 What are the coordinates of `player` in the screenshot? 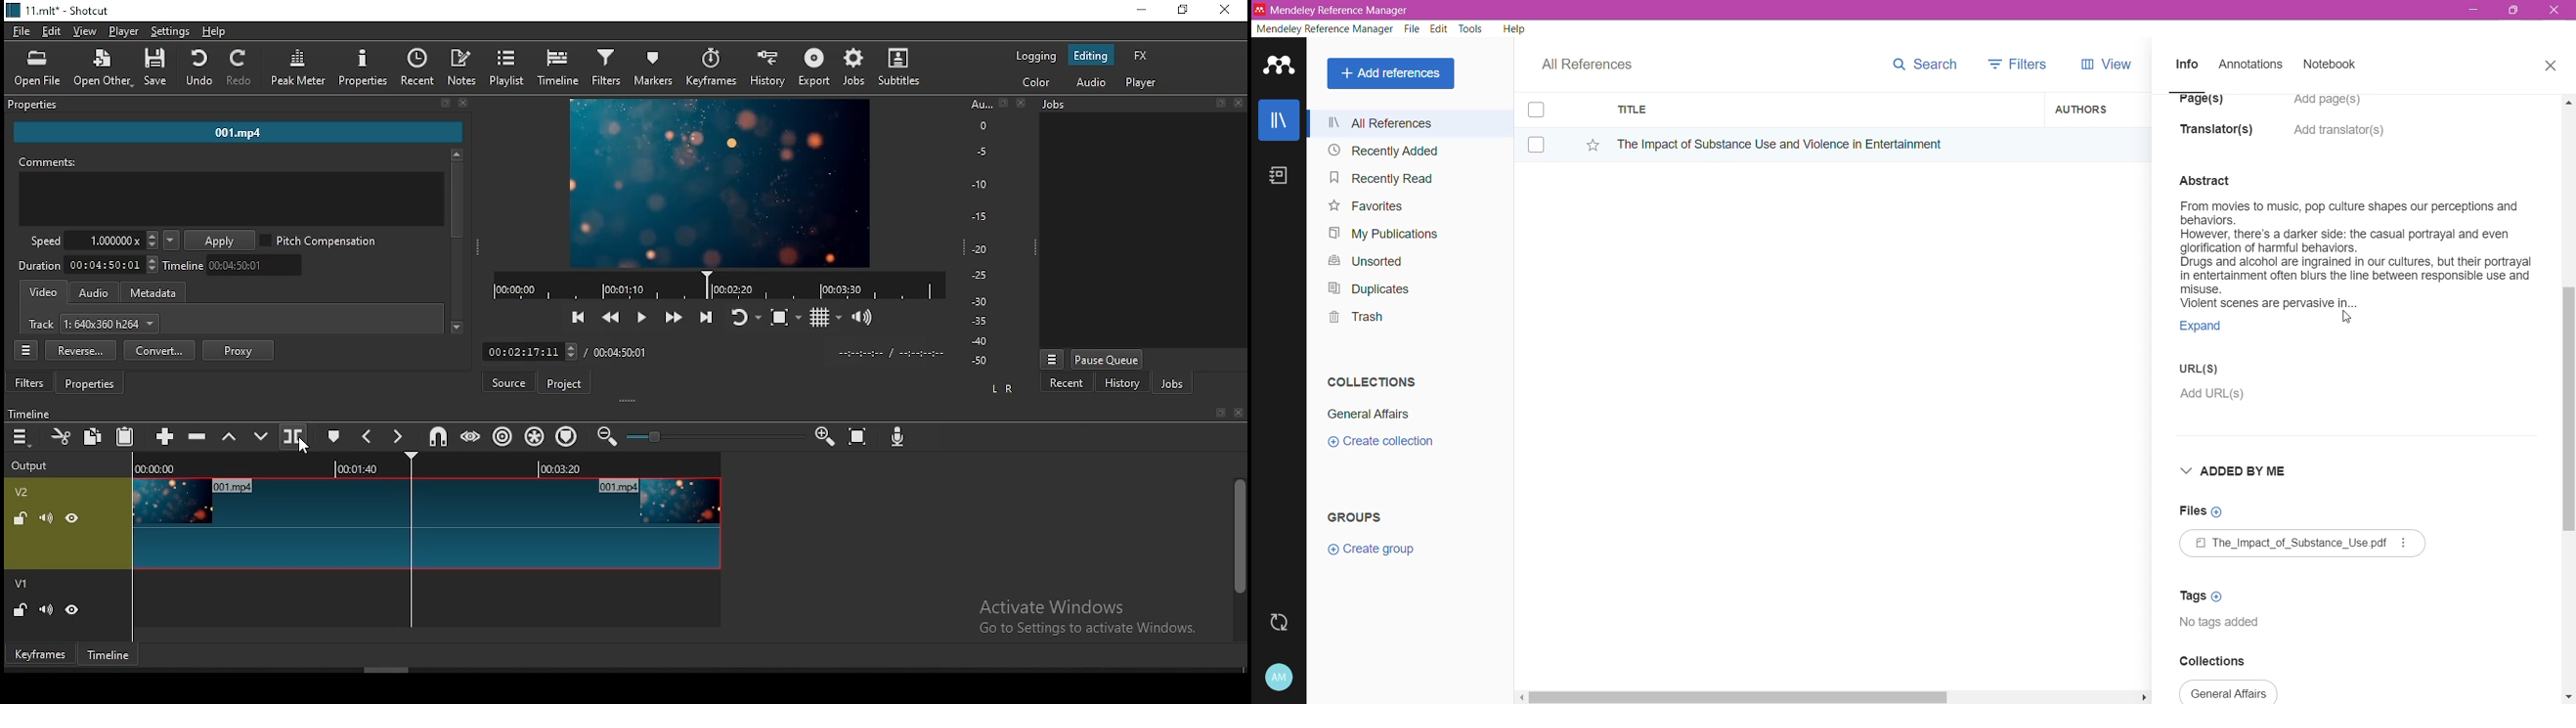 It's located at (1146, 84).